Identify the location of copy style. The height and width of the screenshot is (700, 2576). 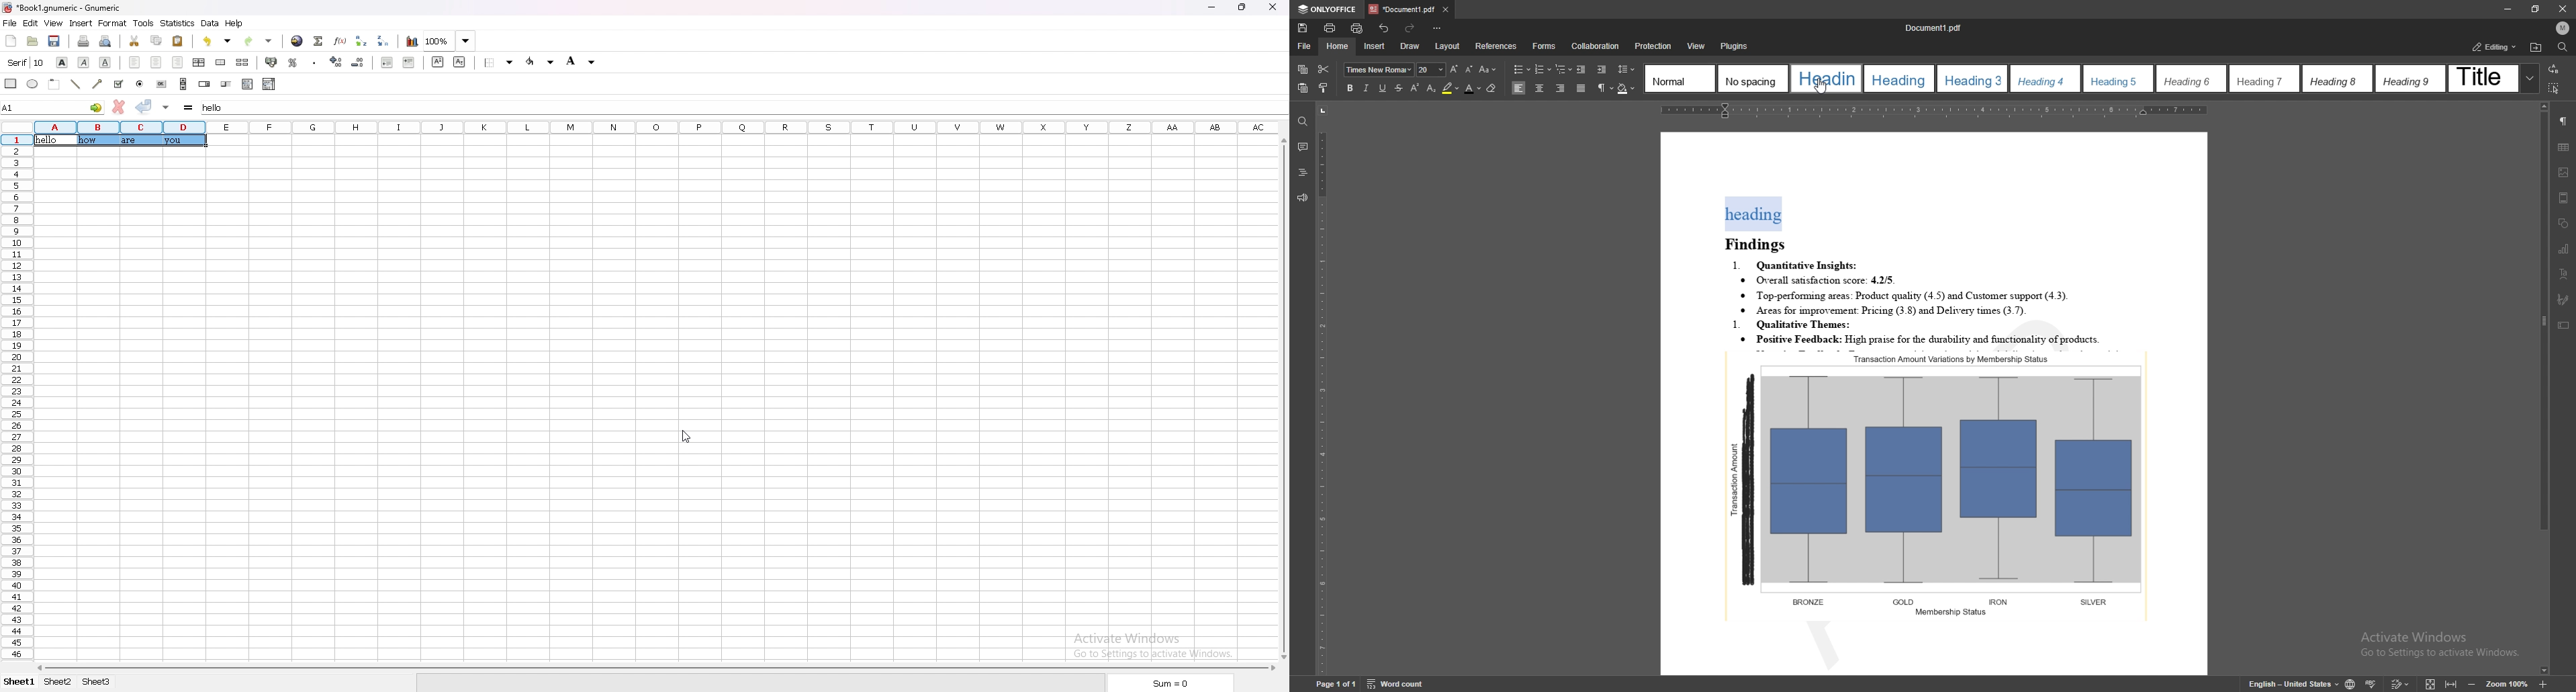
(1325, 87).